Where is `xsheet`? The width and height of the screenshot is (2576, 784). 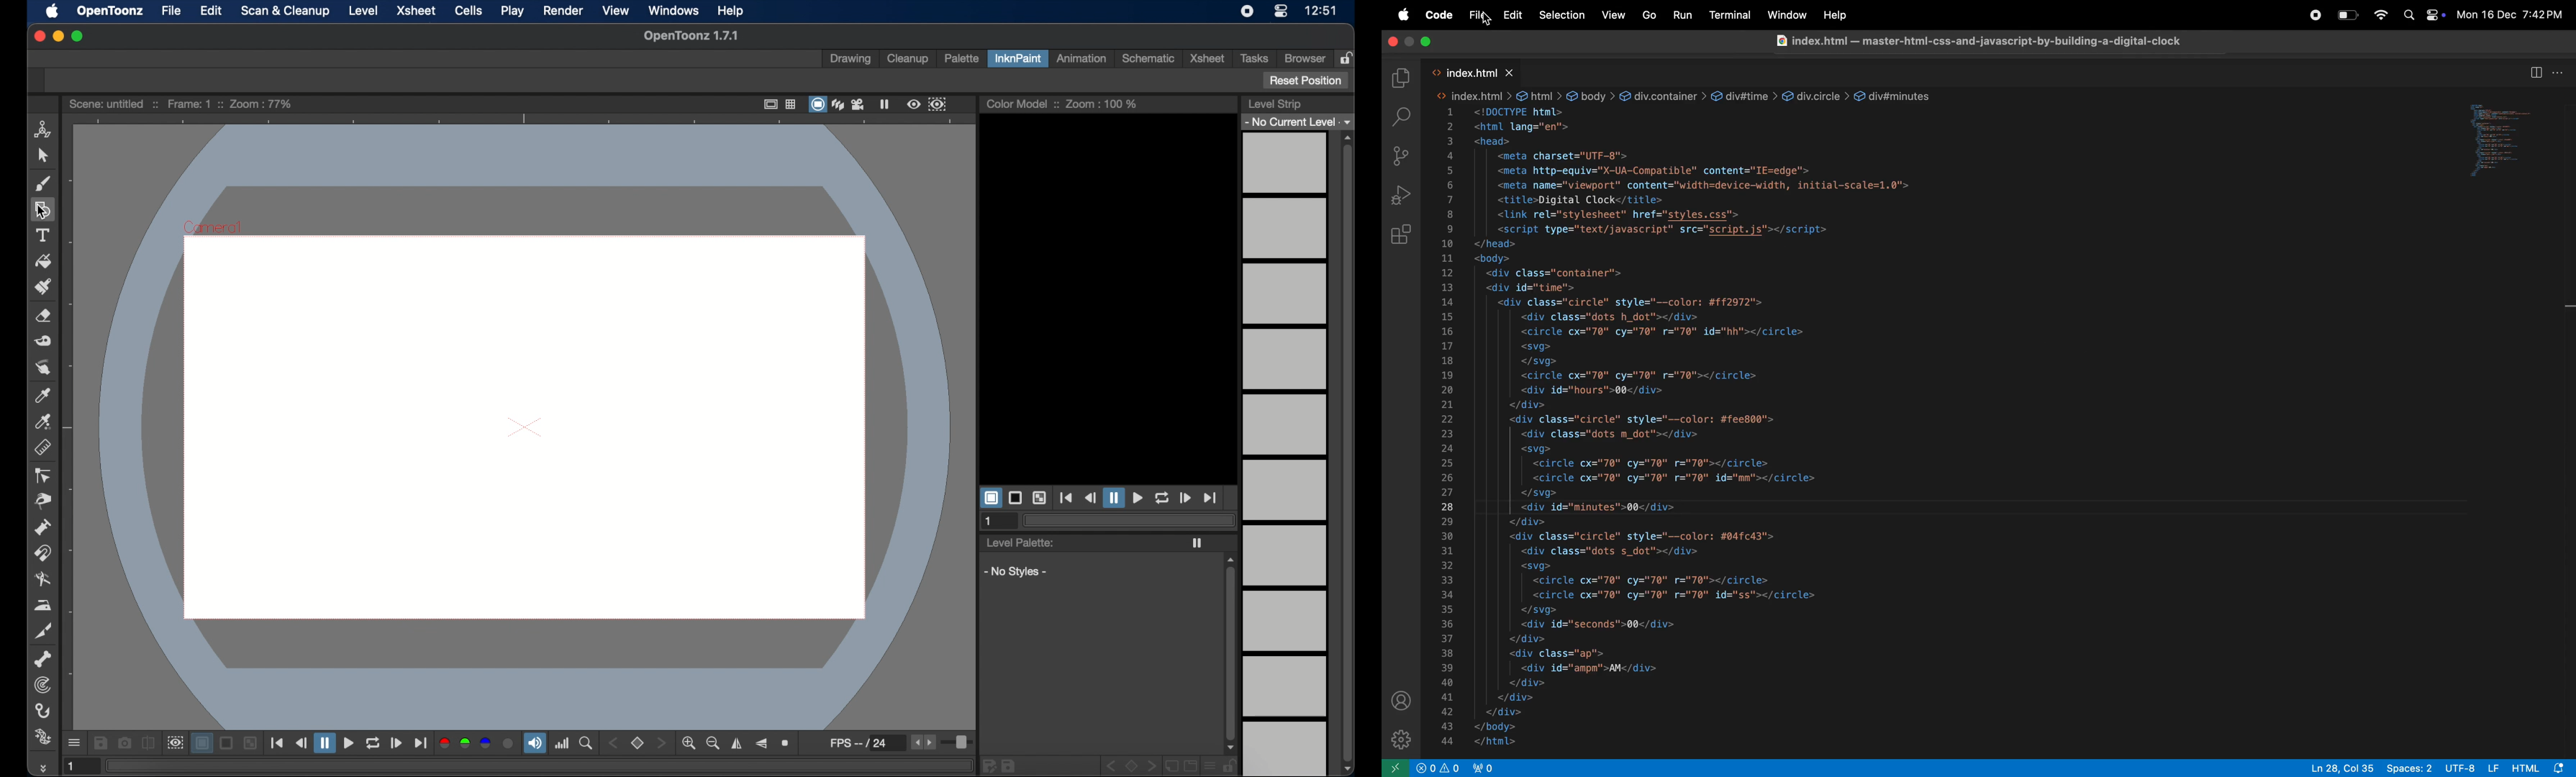 xsheet is located at coordinates (1206, 58).